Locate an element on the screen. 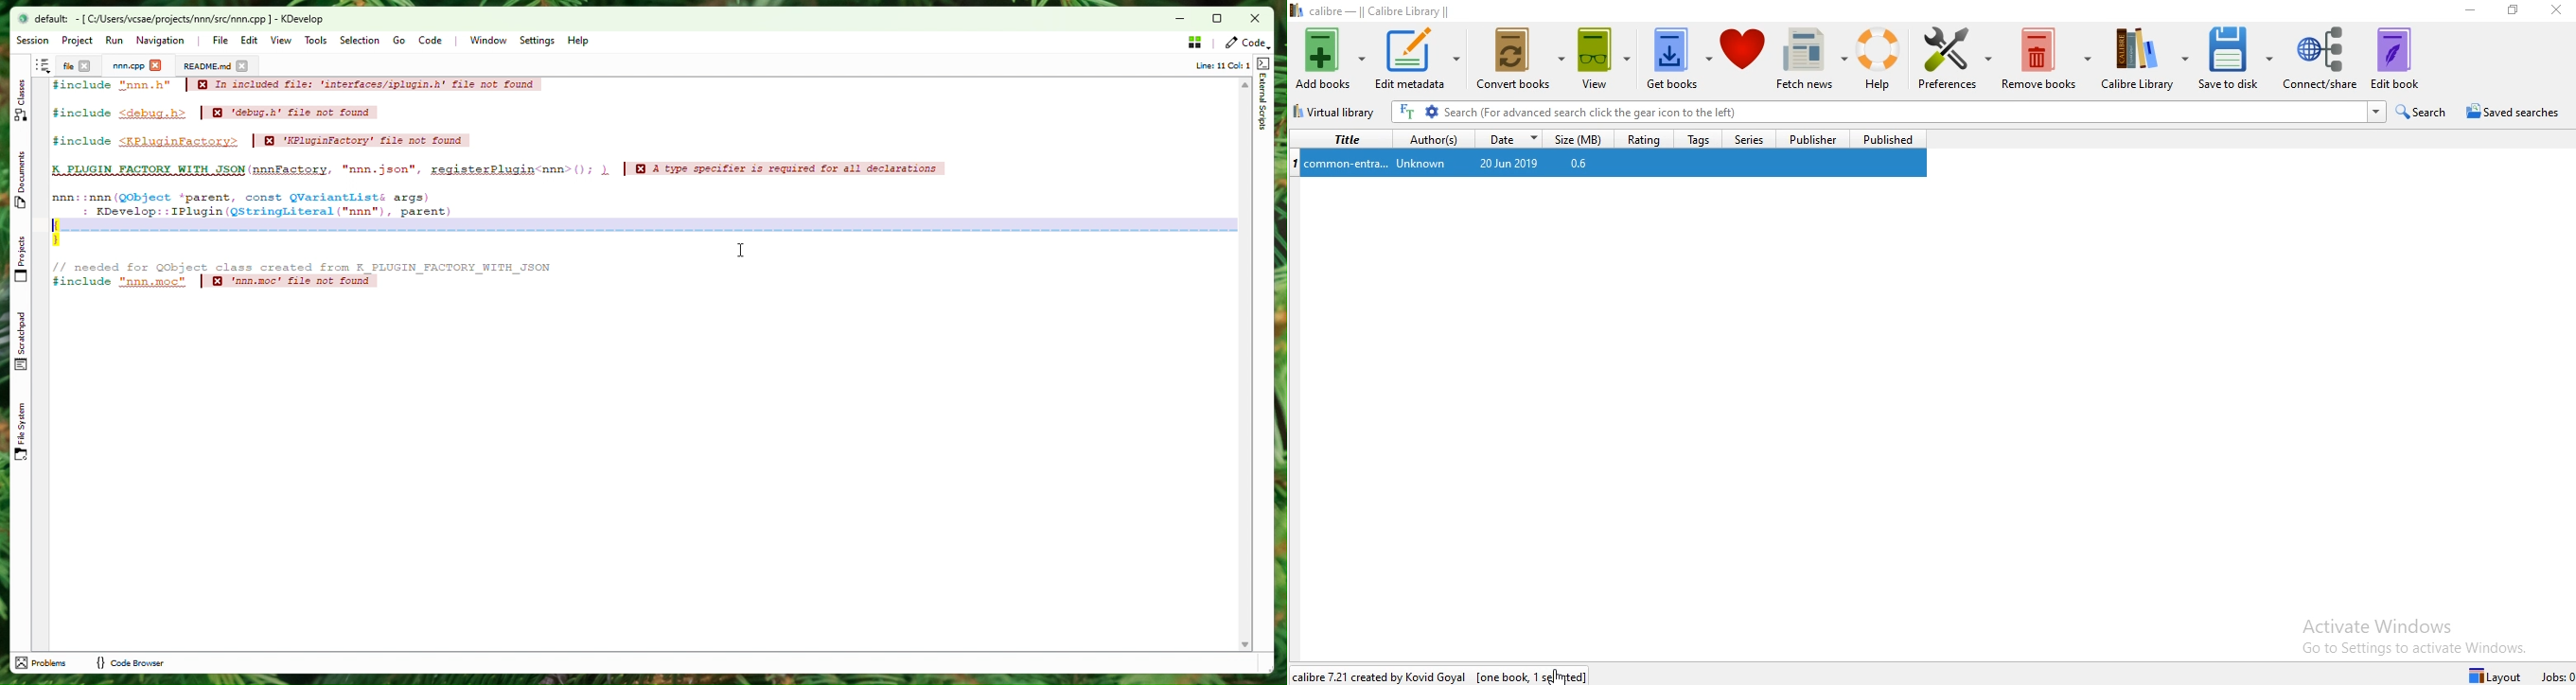  Author(s) is located at coordinates (1438, 138).